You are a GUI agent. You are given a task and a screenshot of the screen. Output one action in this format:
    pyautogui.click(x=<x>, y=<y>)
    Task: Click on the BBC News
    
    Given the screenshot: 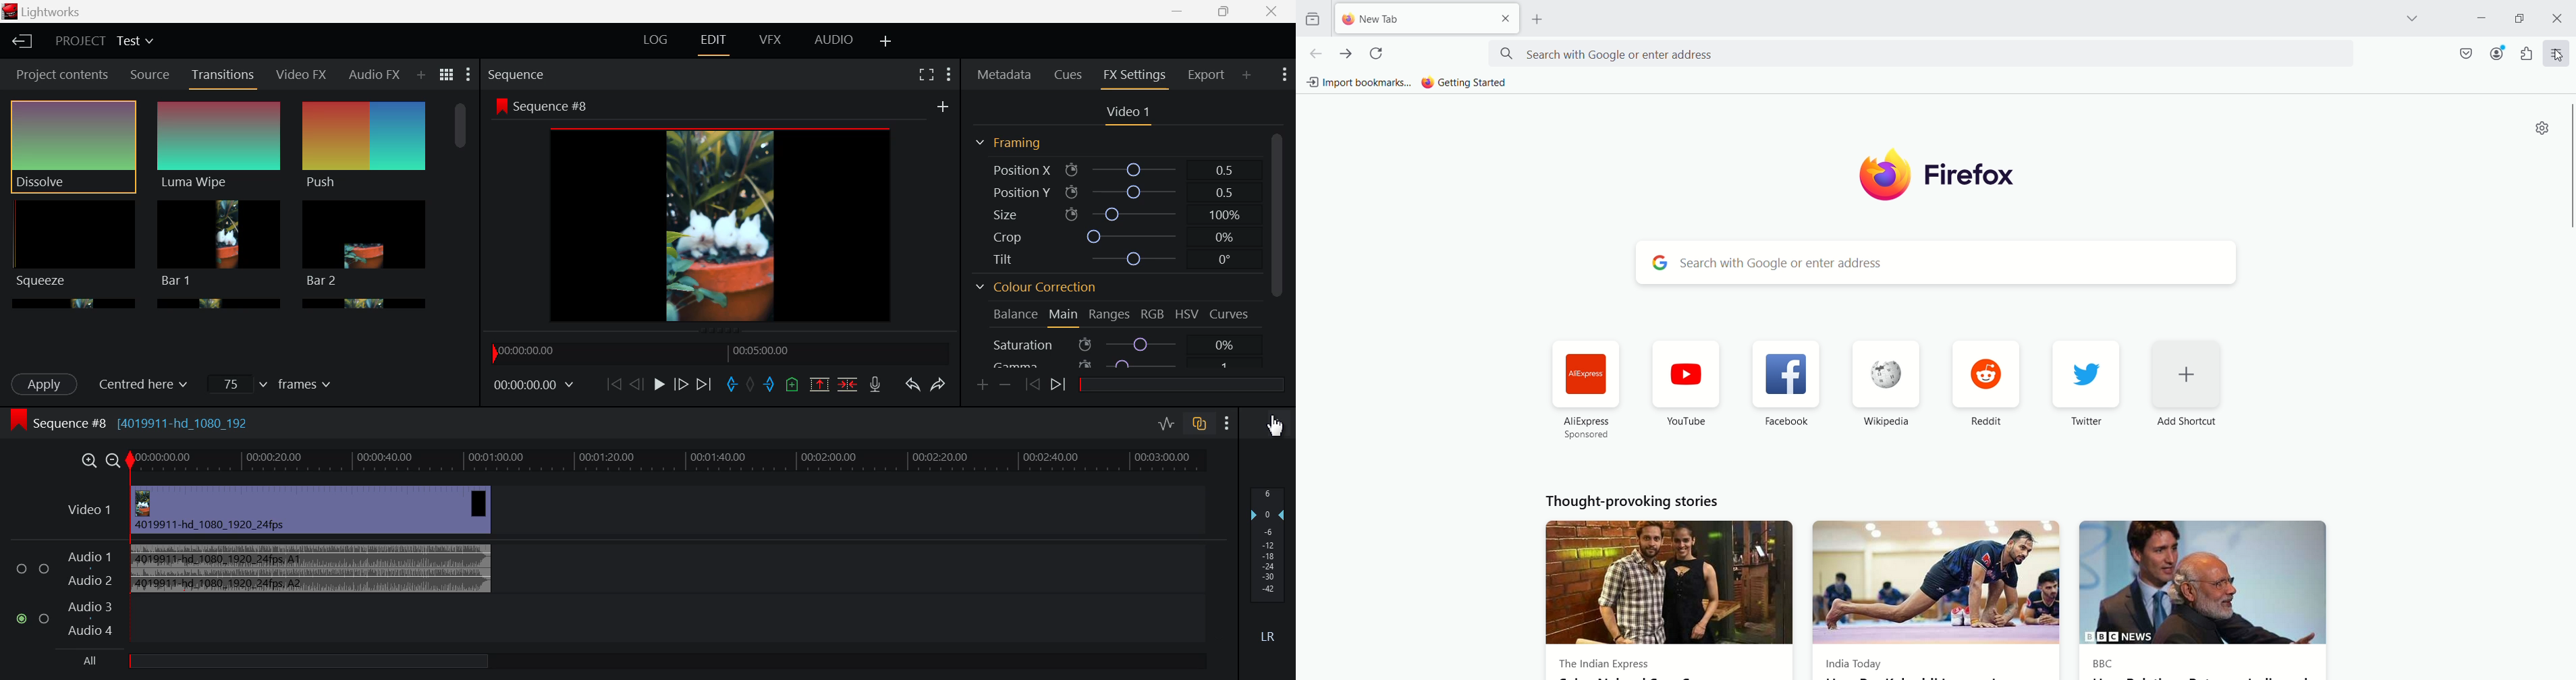 What is the action you would take?
    pyautogui.click(x=2205, y=599)
    